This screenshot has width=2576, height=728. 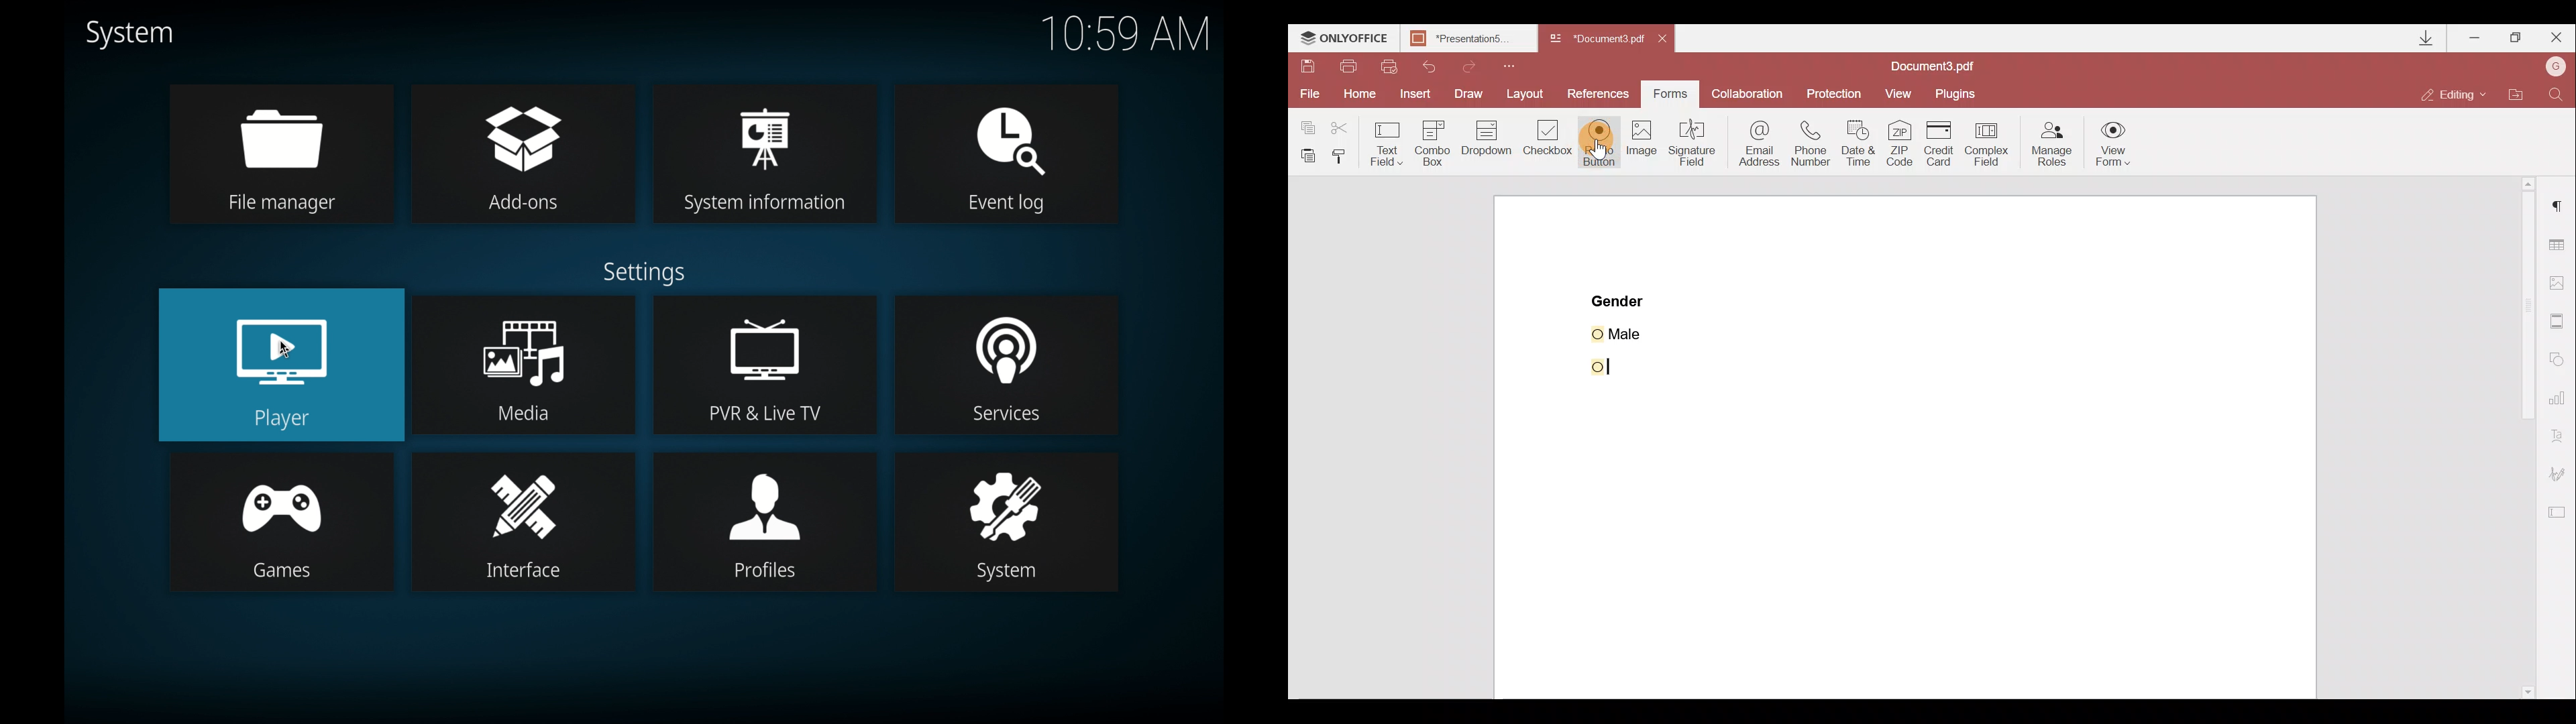 I want to click on Insert, so click(x=1413, y=95).